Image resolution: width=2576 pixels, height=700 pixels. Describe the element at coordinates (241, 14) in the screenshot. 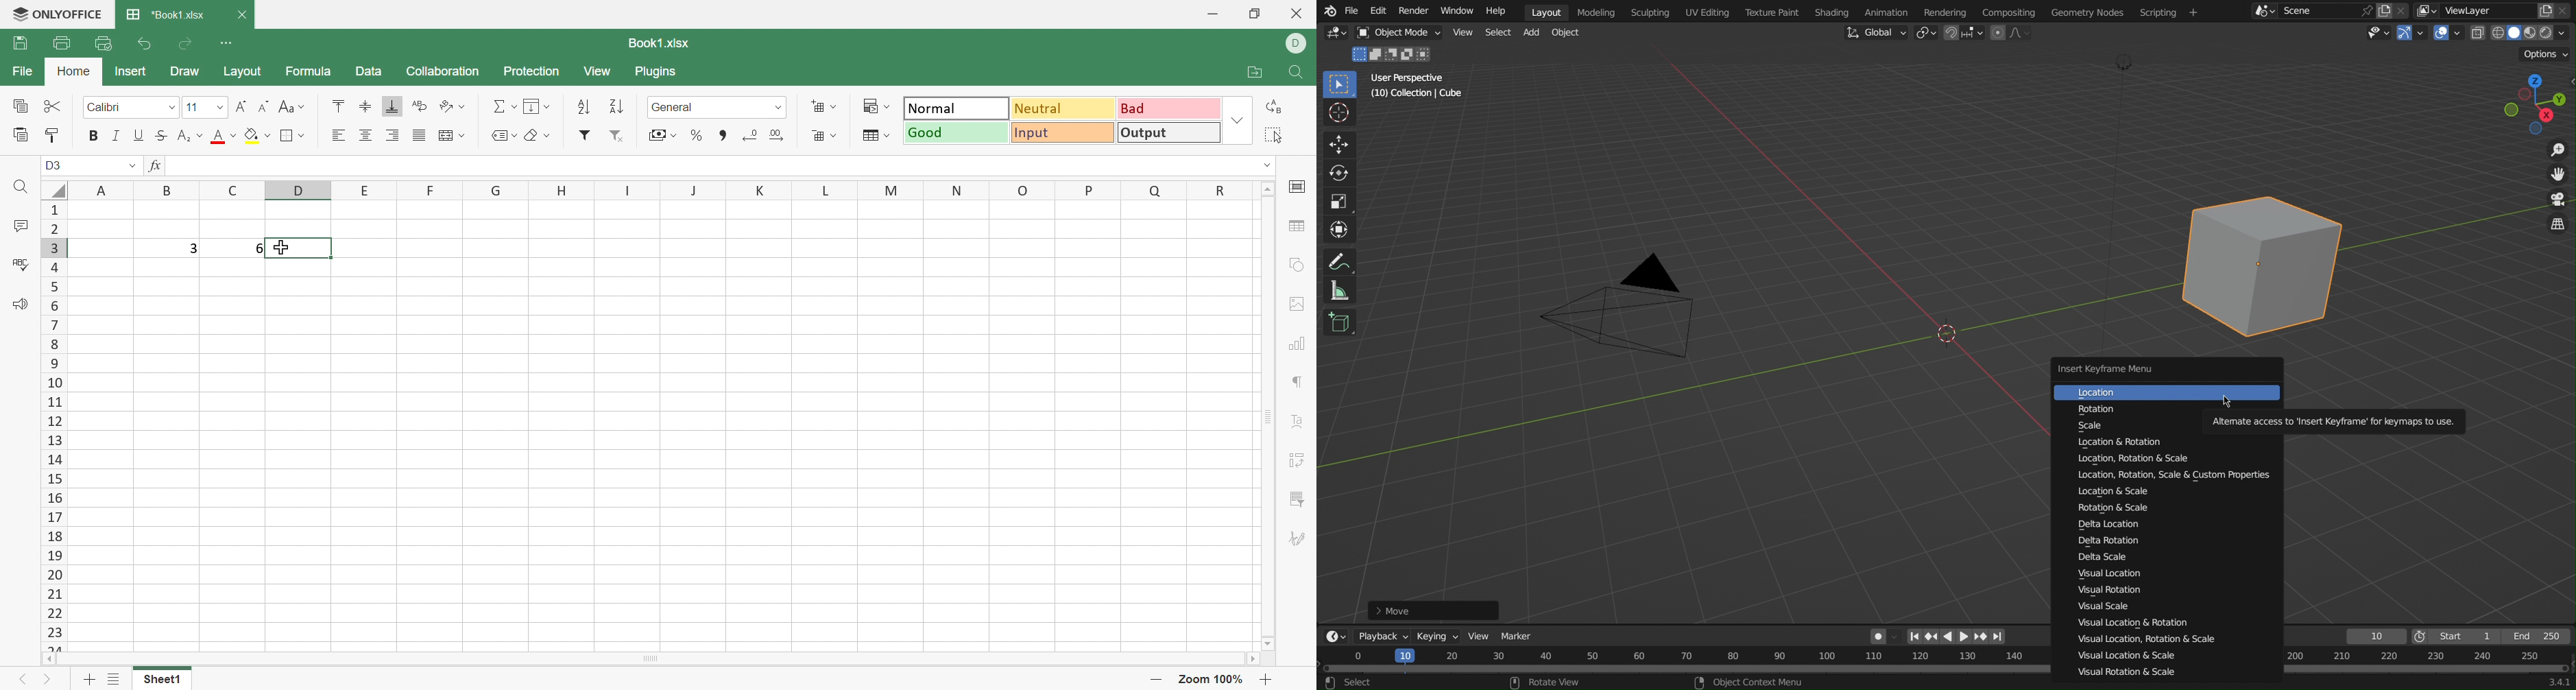

I see `Close` at that location.